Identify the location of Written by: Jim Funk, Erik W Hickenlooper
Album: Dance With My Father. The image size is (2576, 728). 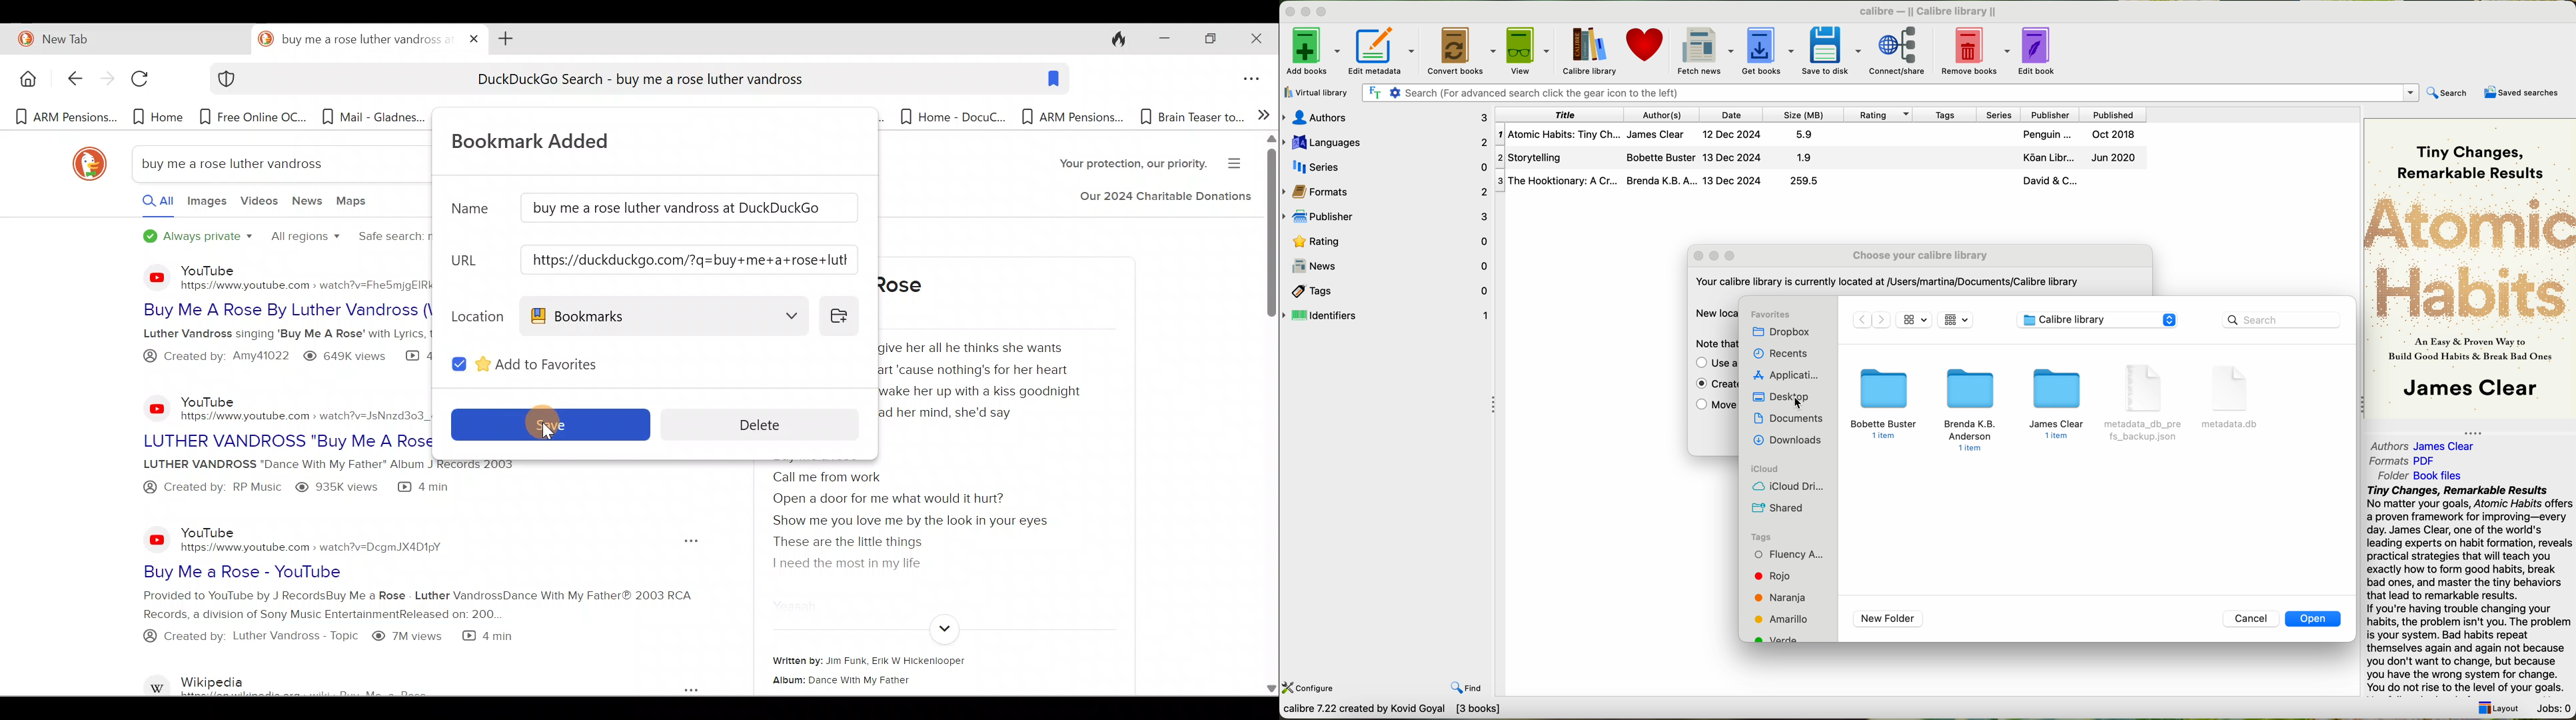
(922, 671).